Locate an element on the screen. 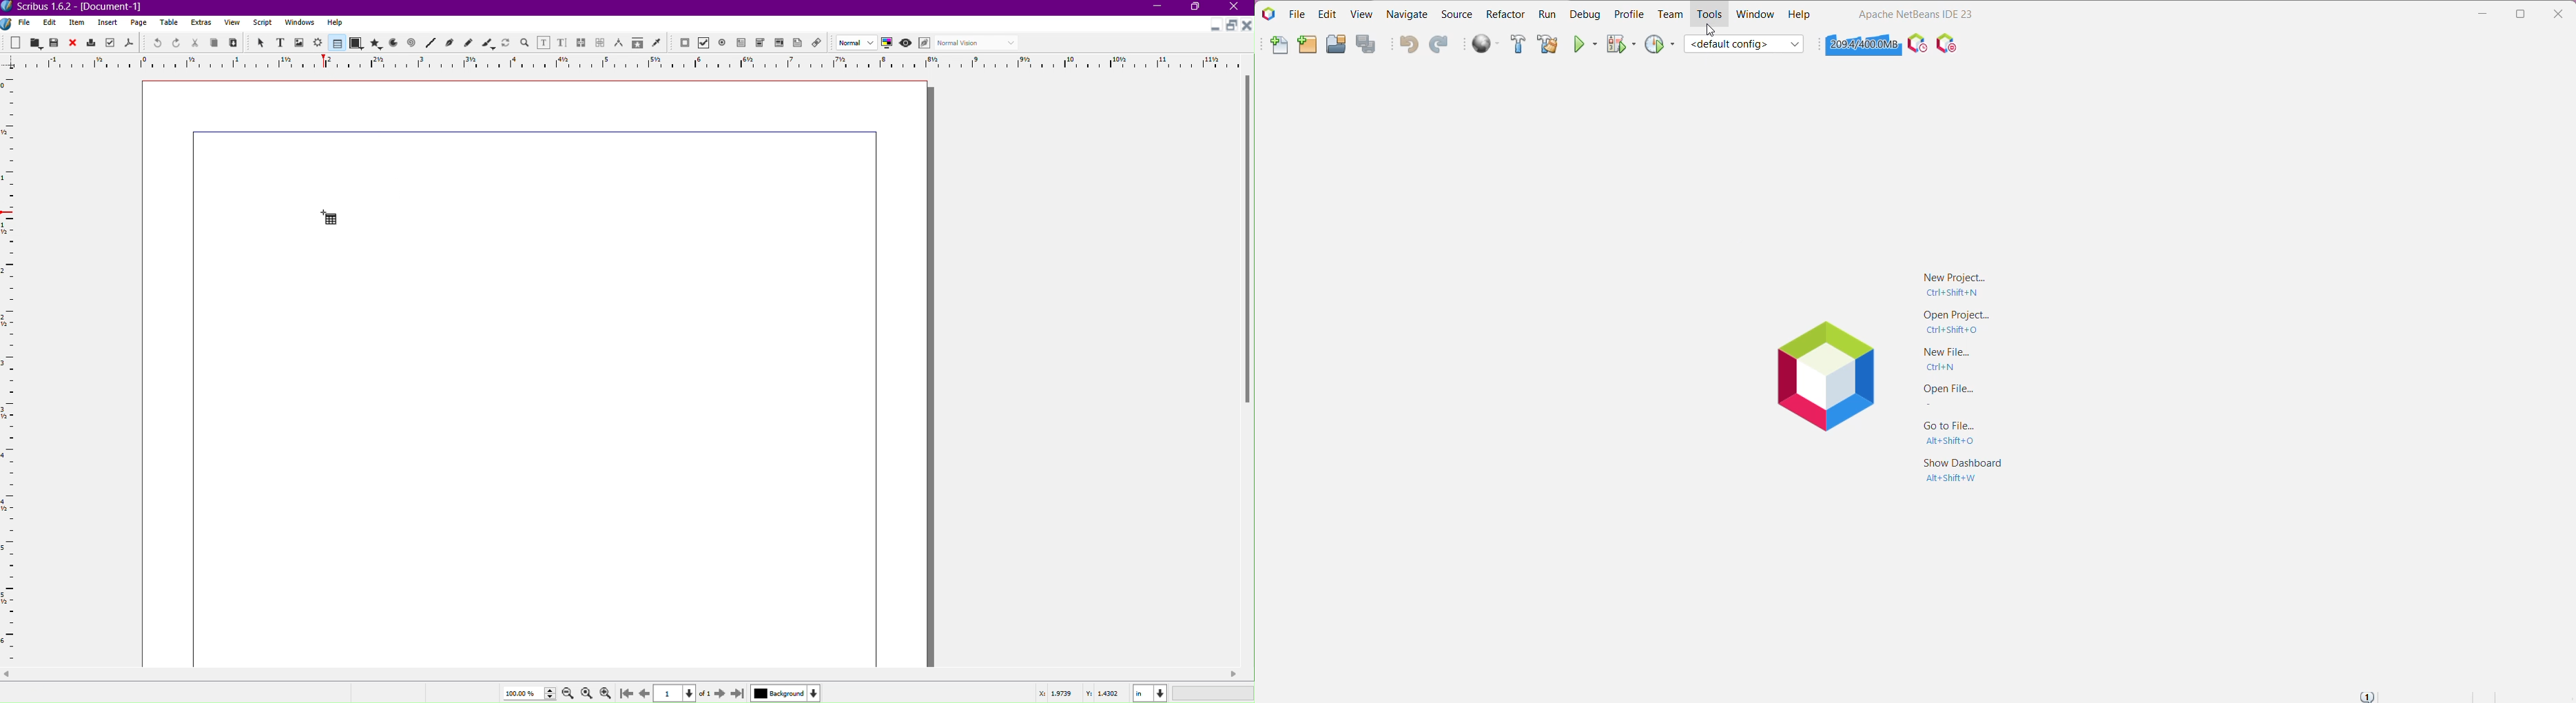 This screenshot has height=728, width=2576. Image Frame is located at coordinates (300, 42).